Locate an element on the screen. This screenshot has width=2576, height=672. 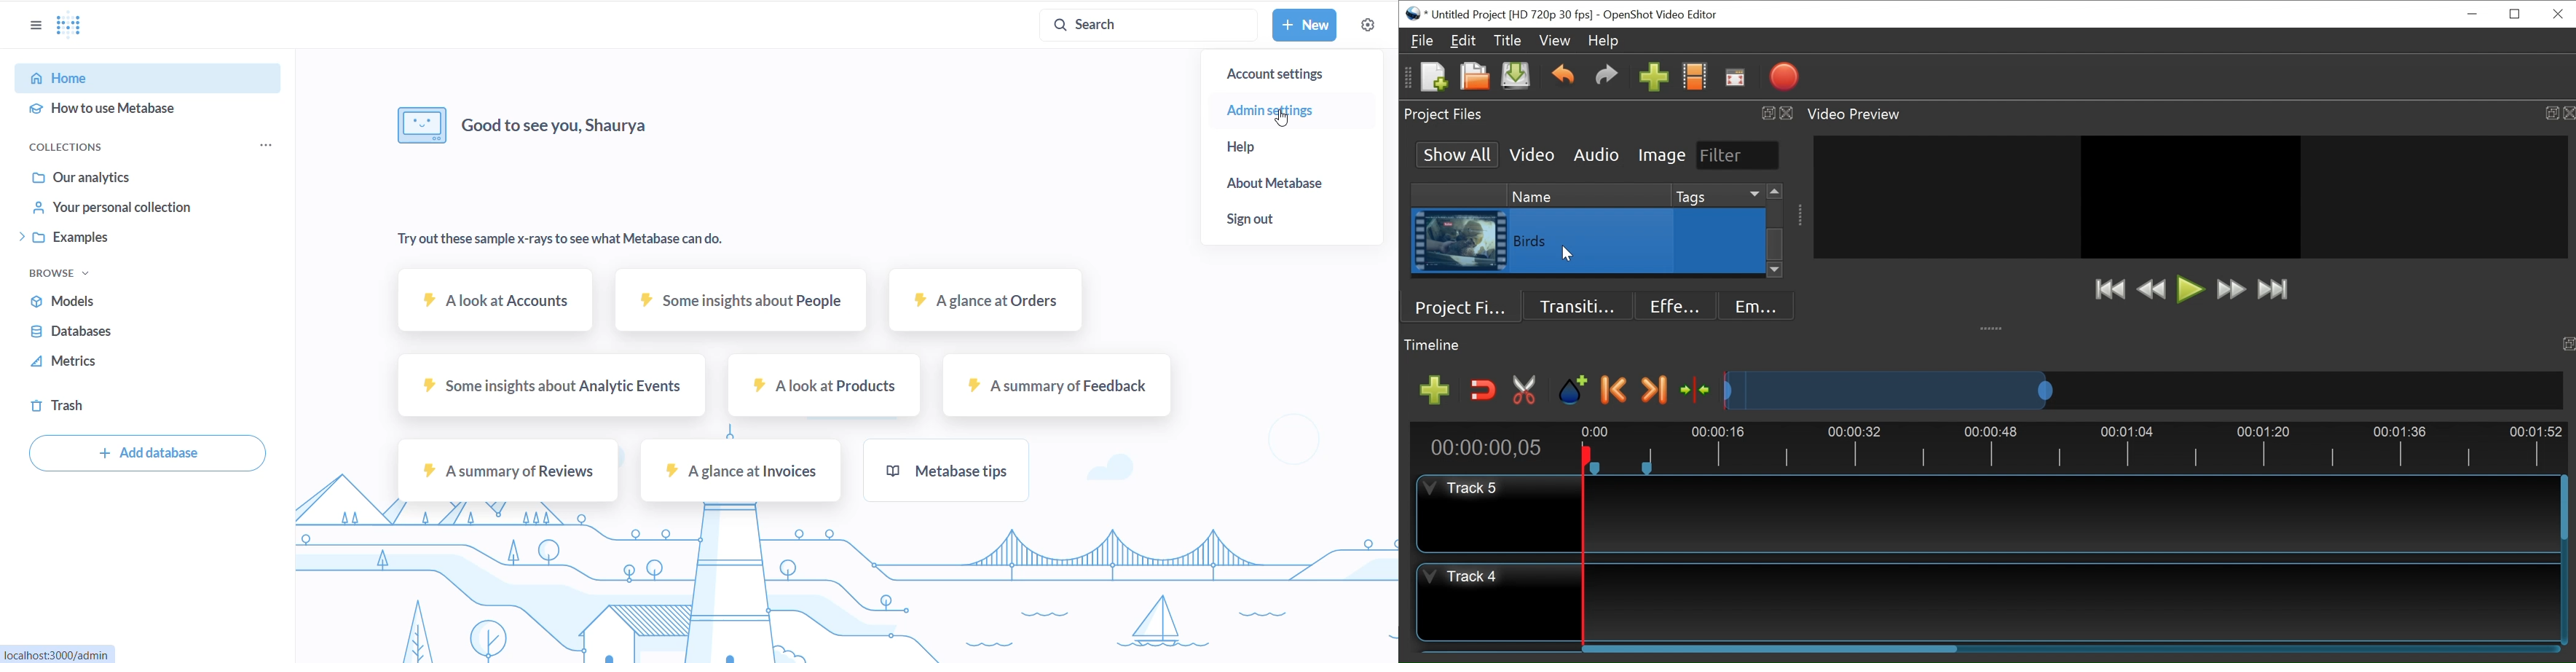
some insights about analytic events  is located at coordinates (548, 388).